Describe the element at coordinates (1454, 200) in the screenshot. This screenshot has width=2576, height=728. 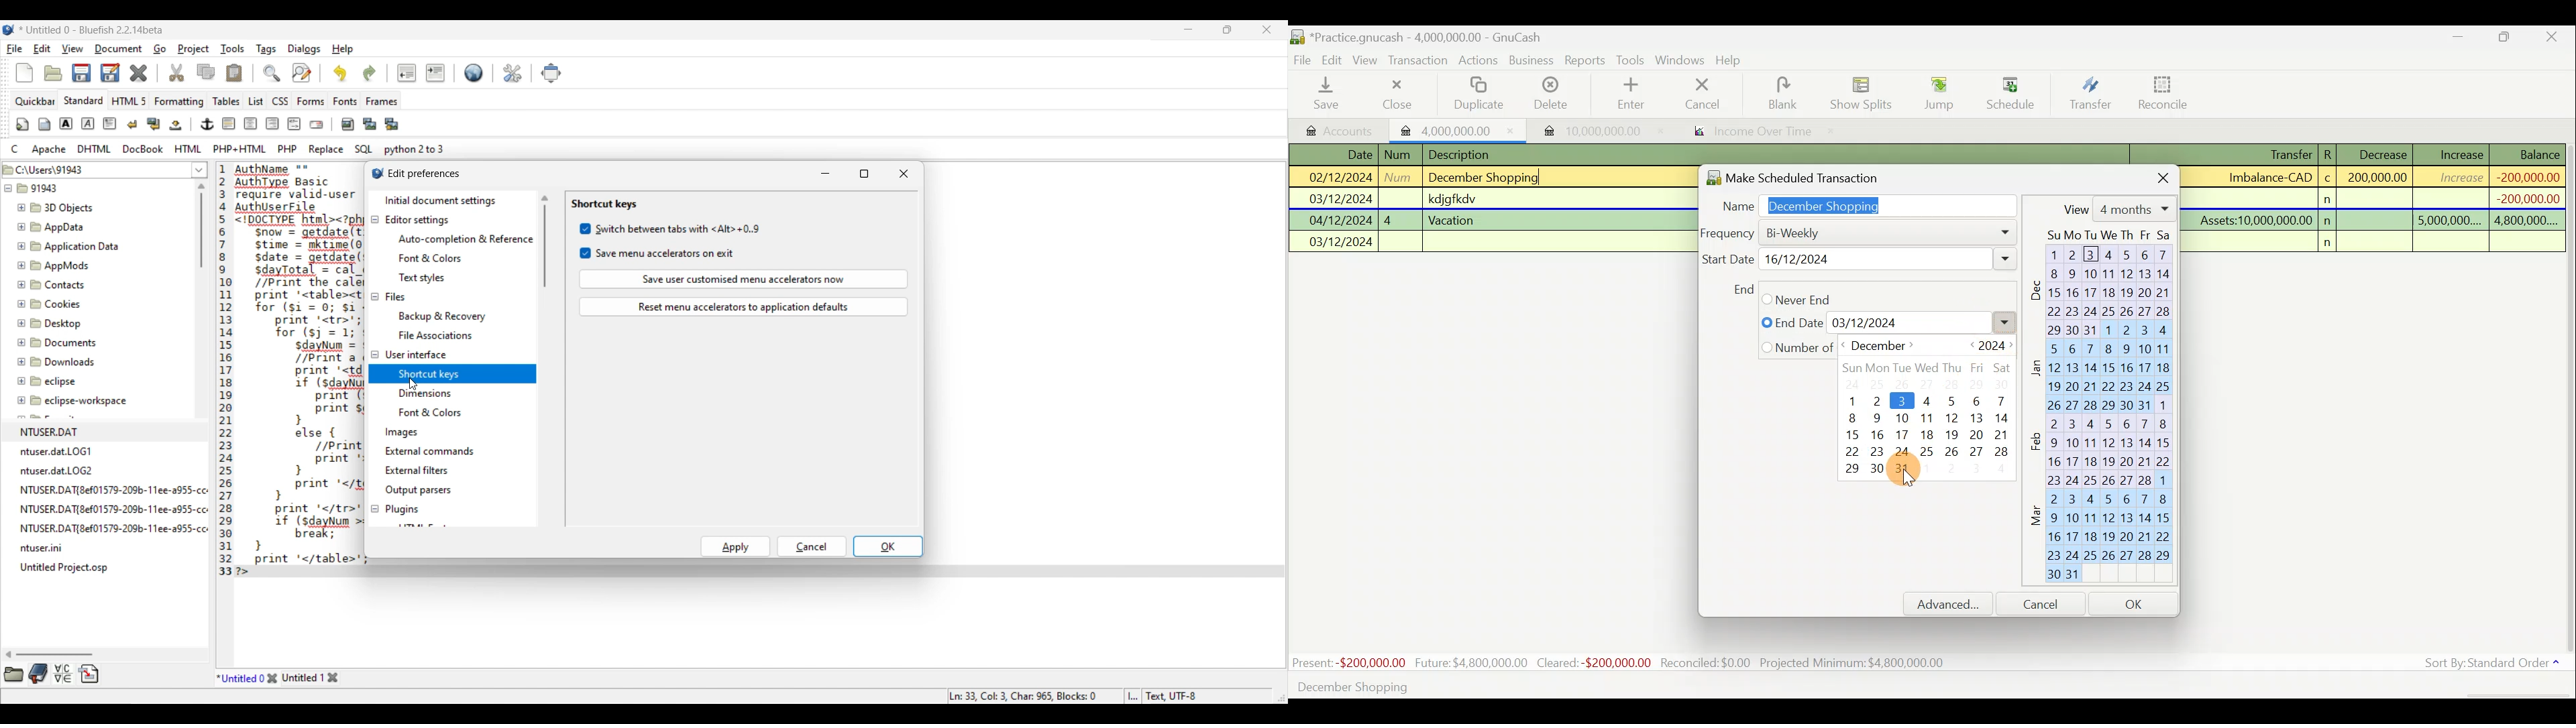
I see `Lines of transactions` at that location.